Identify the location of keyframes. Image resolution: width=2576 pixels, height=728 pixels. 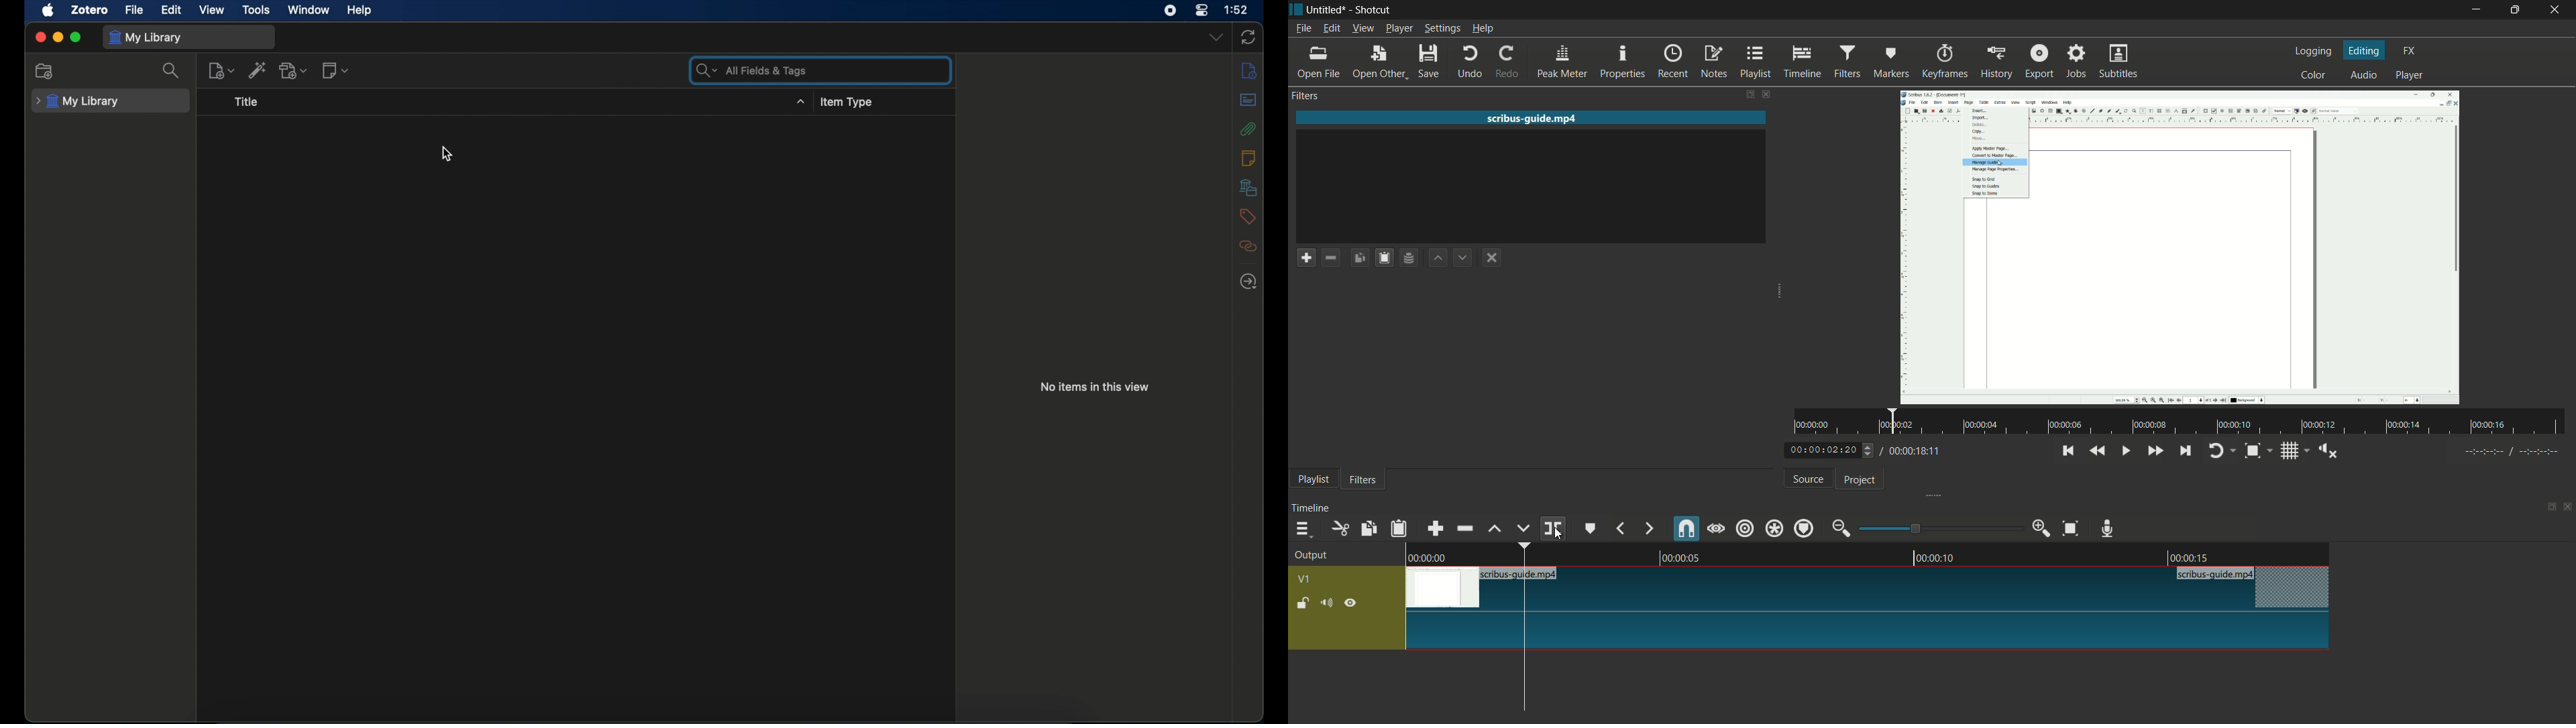
(1947, 62).